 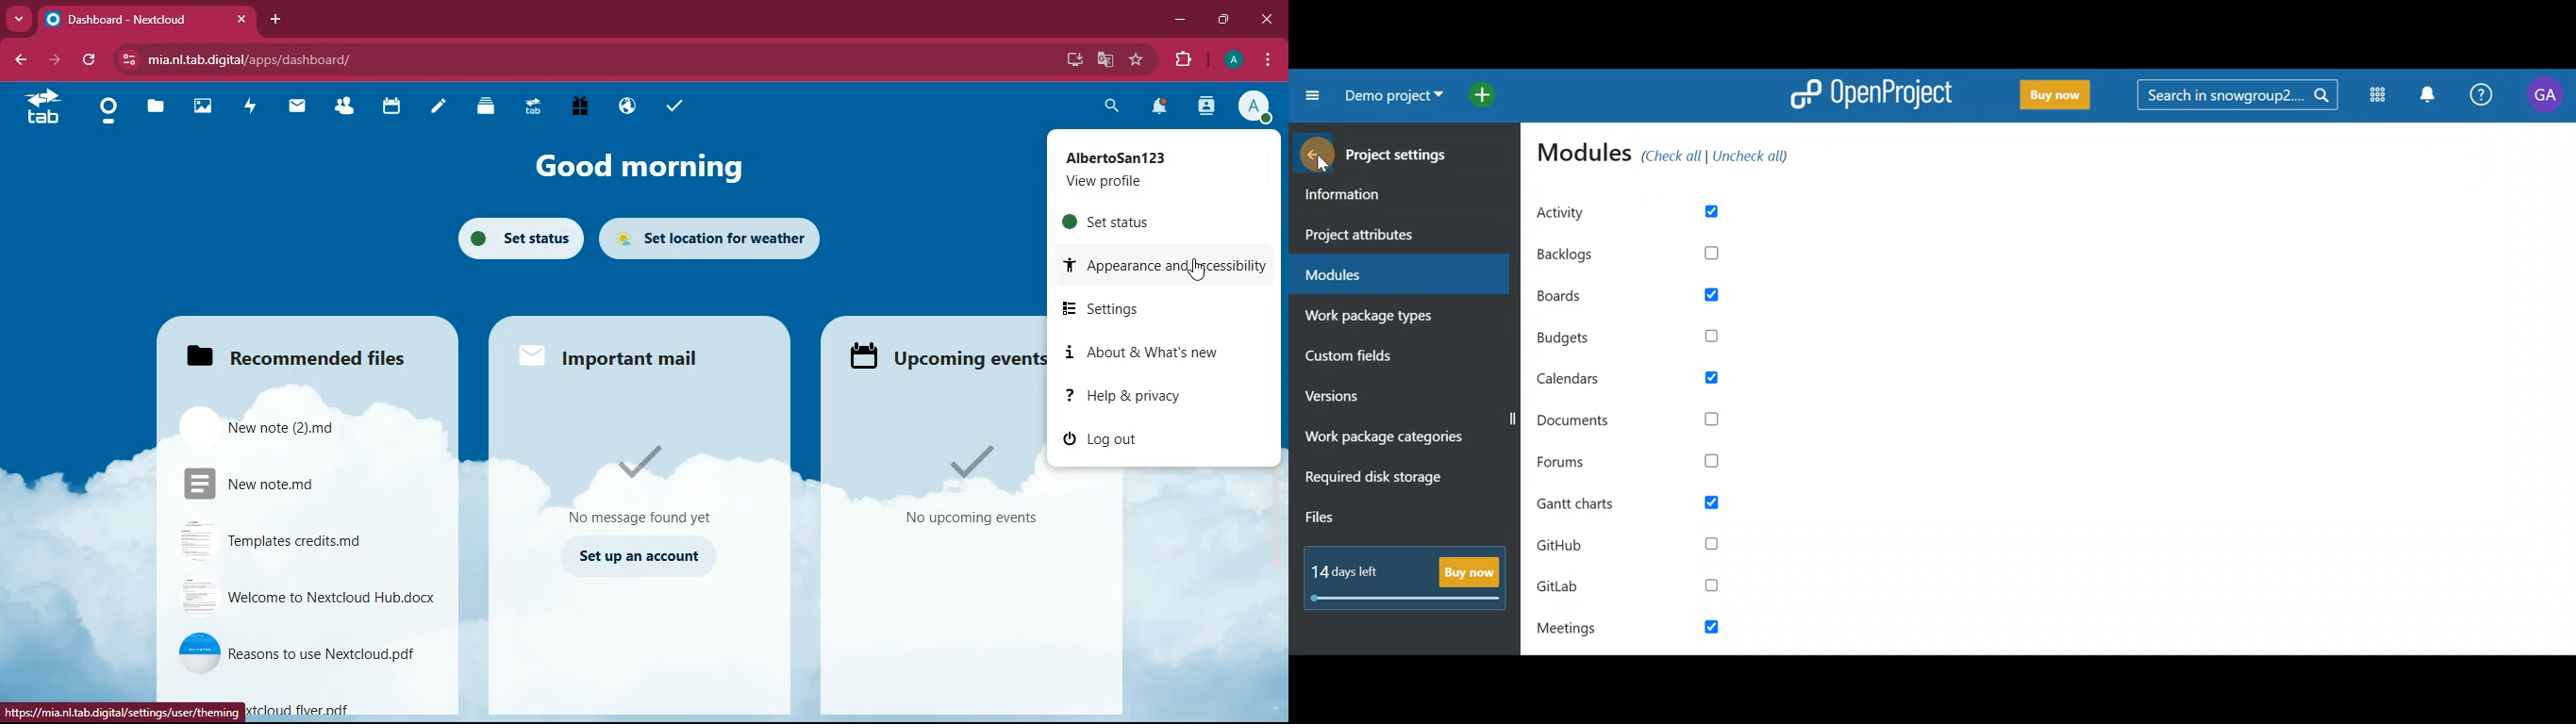 I want to click on files, so click(x=158, y=109).